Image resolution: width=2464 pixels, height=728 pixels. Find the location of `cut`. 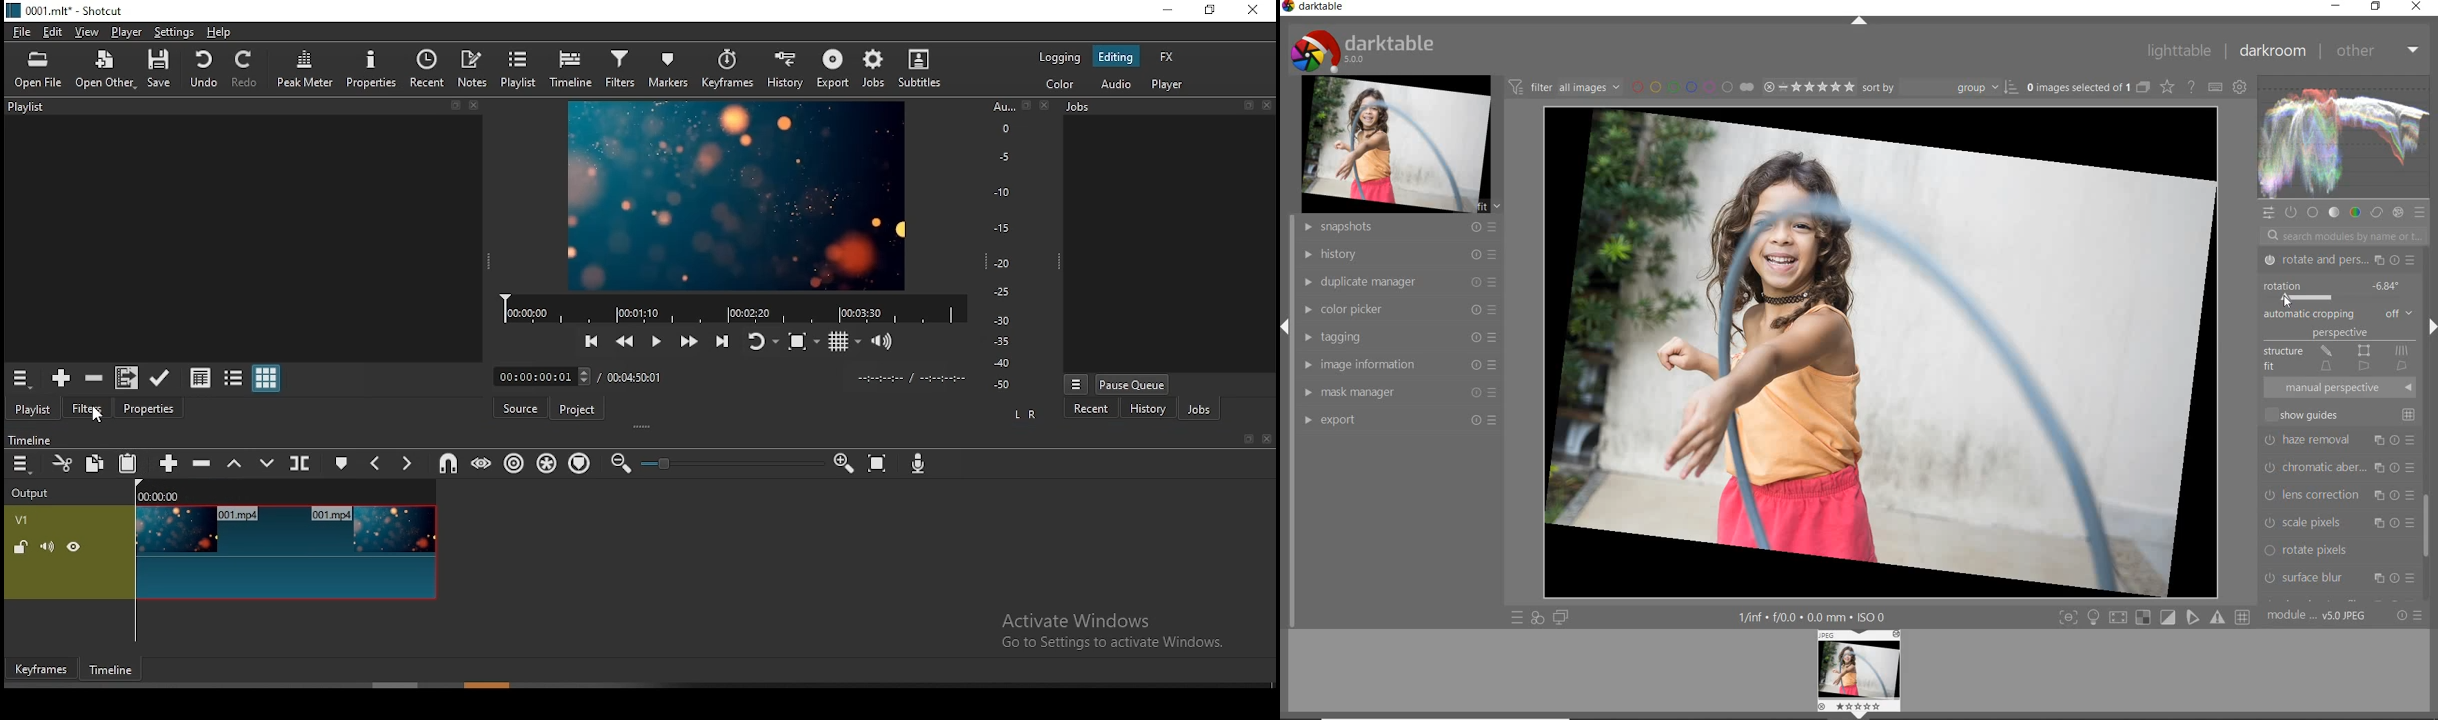

cut is located at coordinates (63, 463).